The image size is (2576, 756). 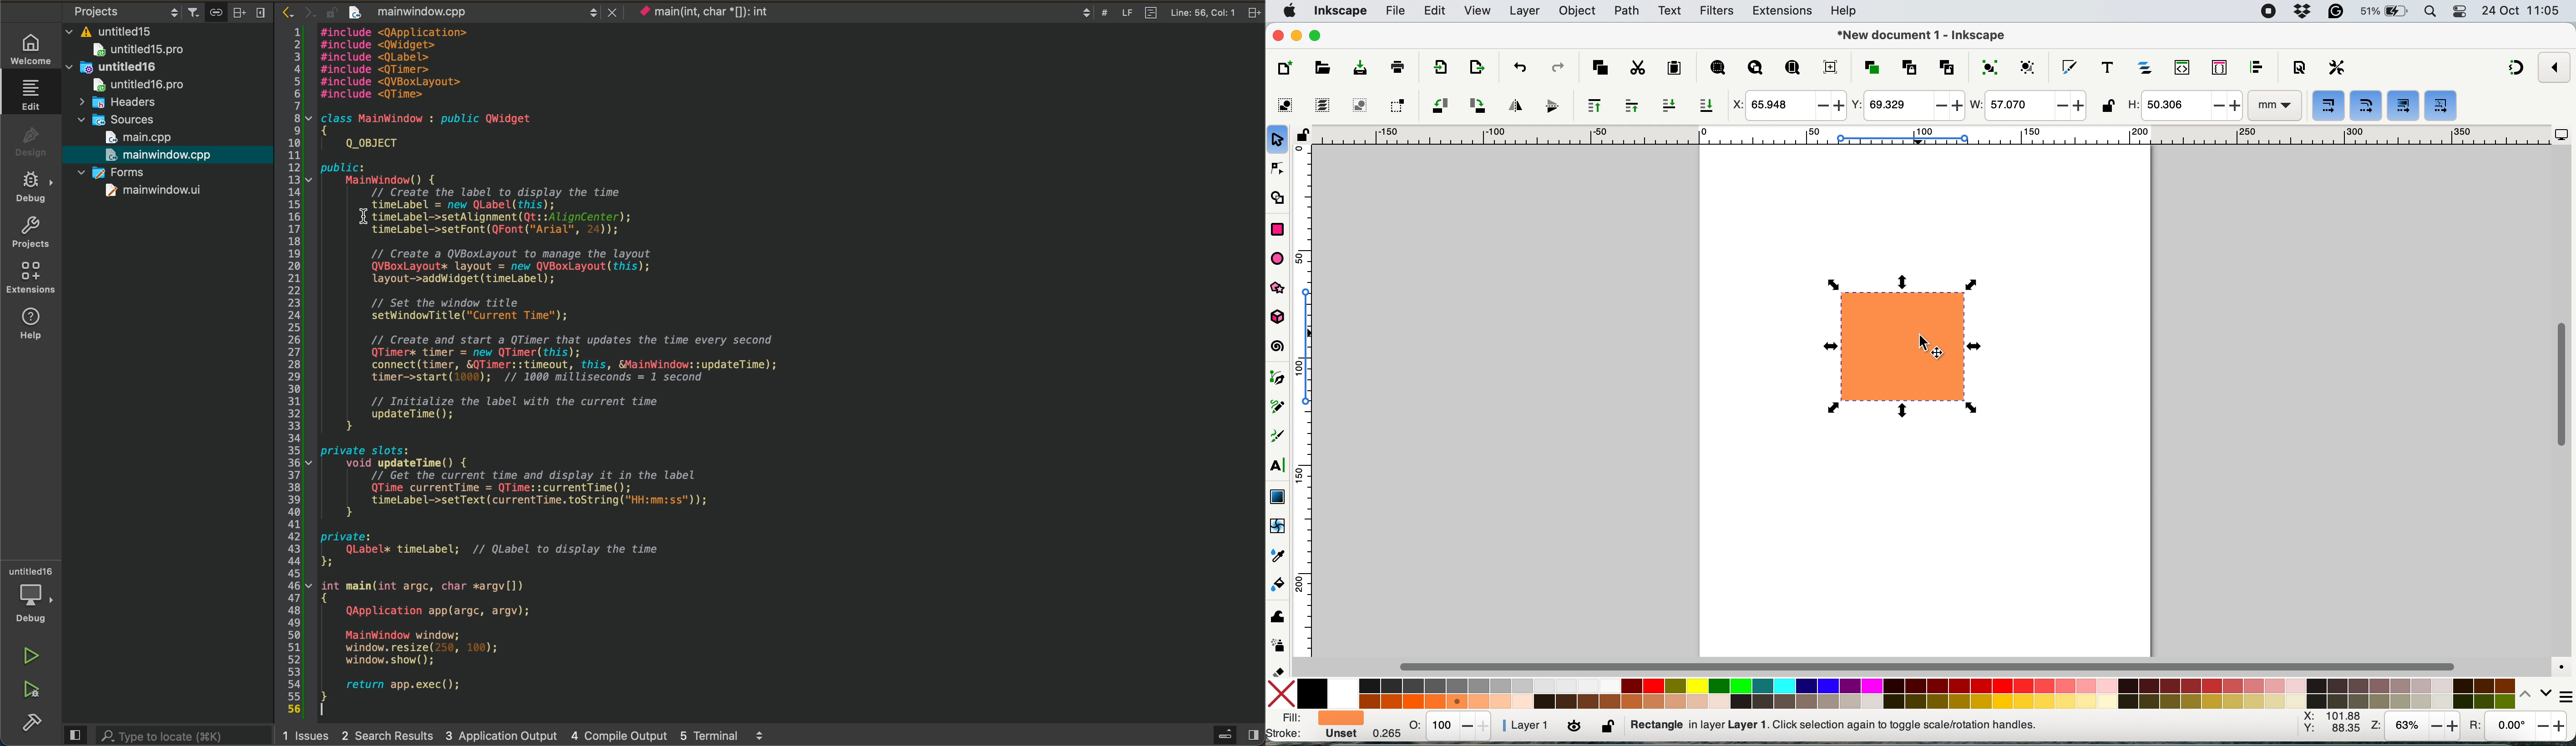 I want to click on star and polygon tool, so click(x=1282, y=289).